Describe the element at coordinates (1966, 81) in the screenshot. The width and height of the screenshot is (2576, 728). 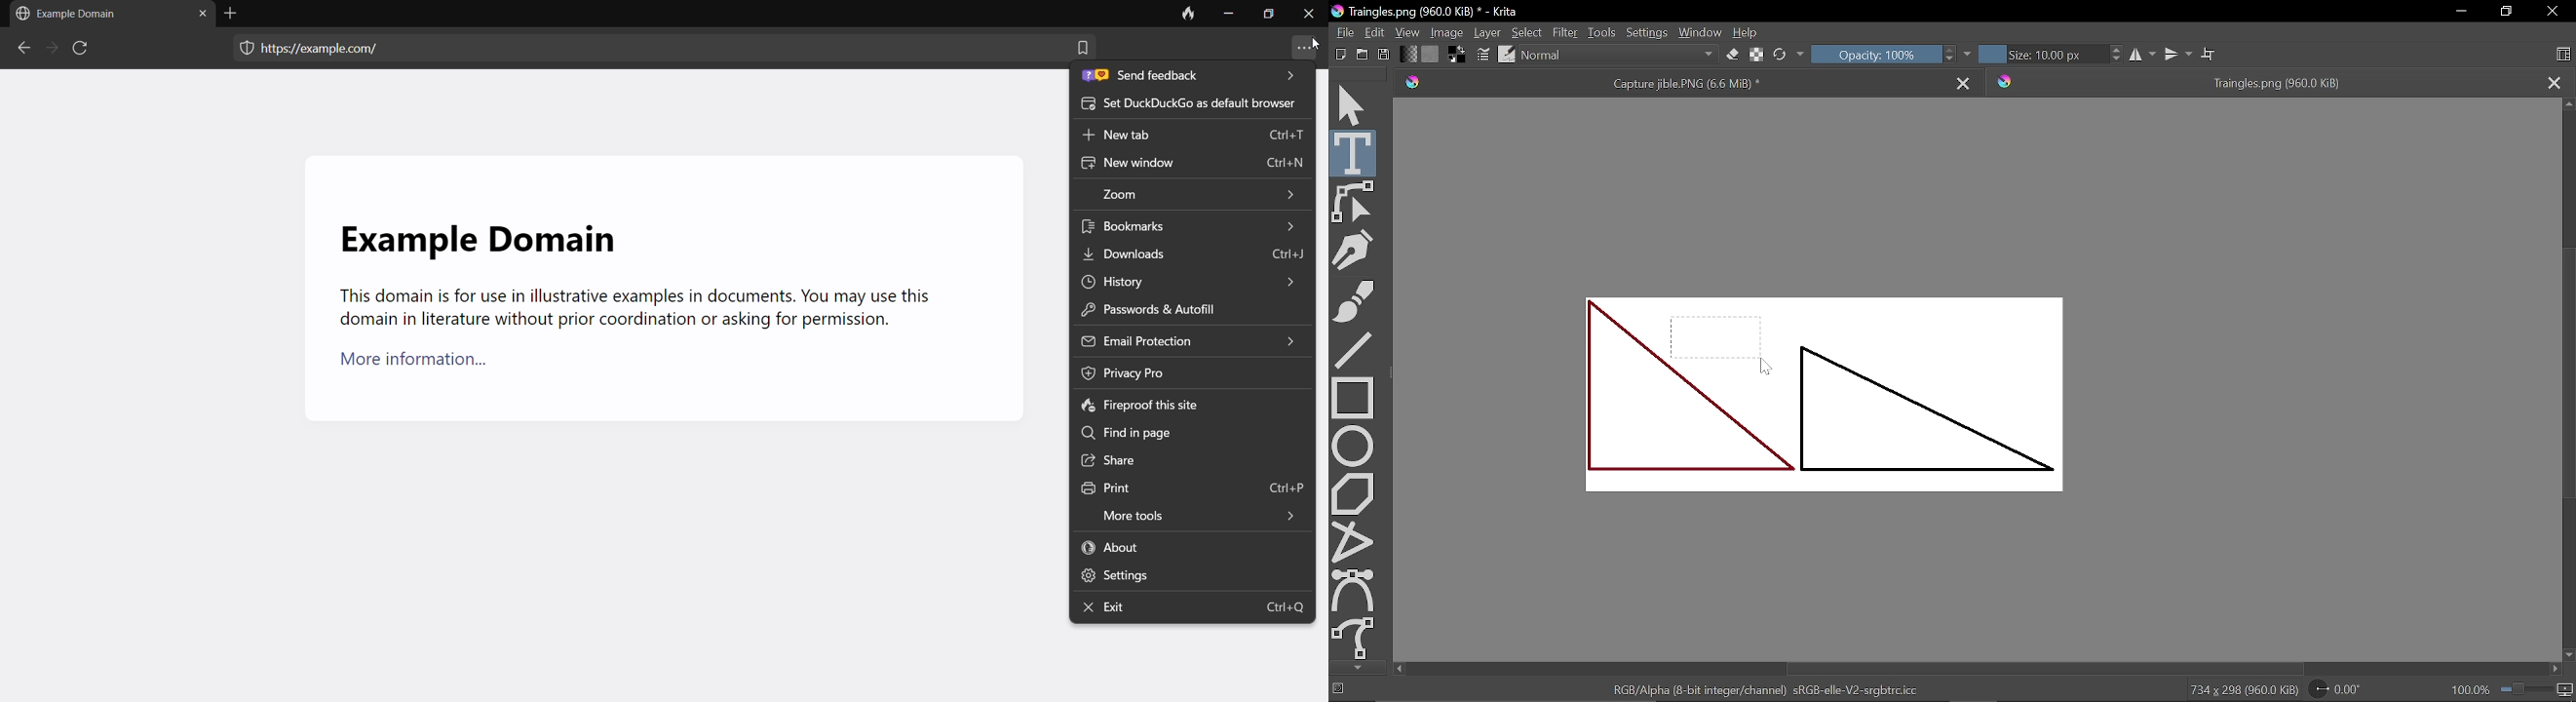
I see `Close current tab` at that location.